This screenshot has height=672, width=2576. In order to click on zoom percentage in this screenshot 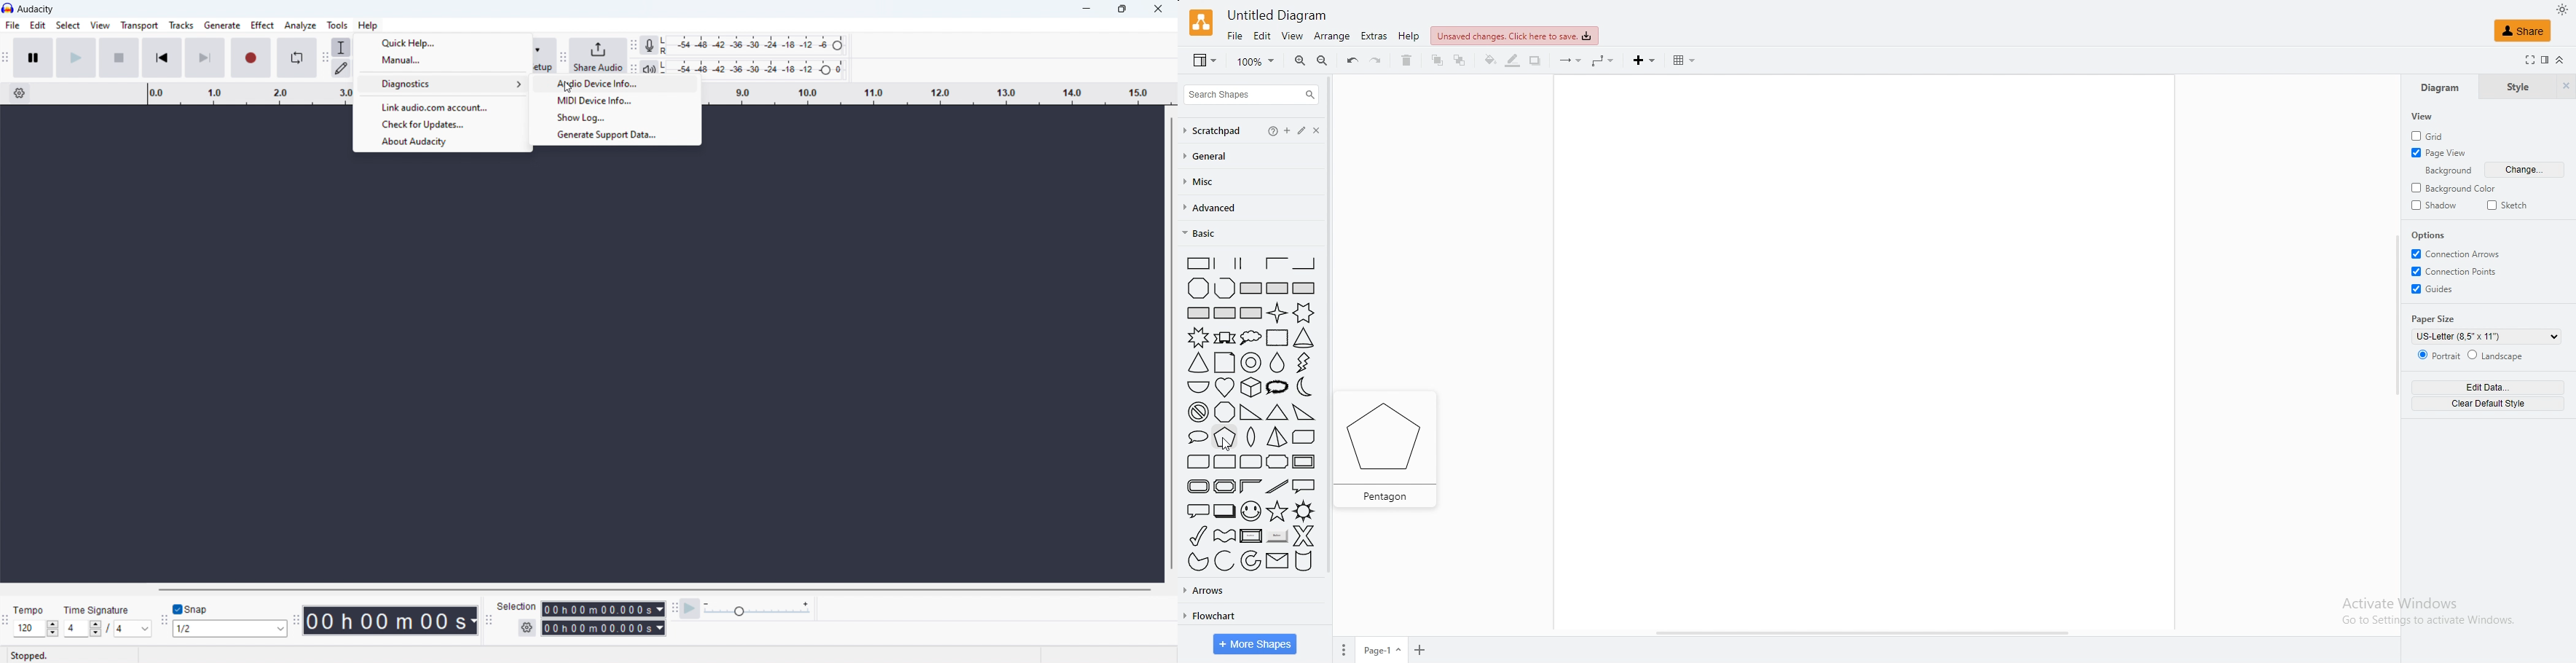, I will do `click(1257, 61)`.